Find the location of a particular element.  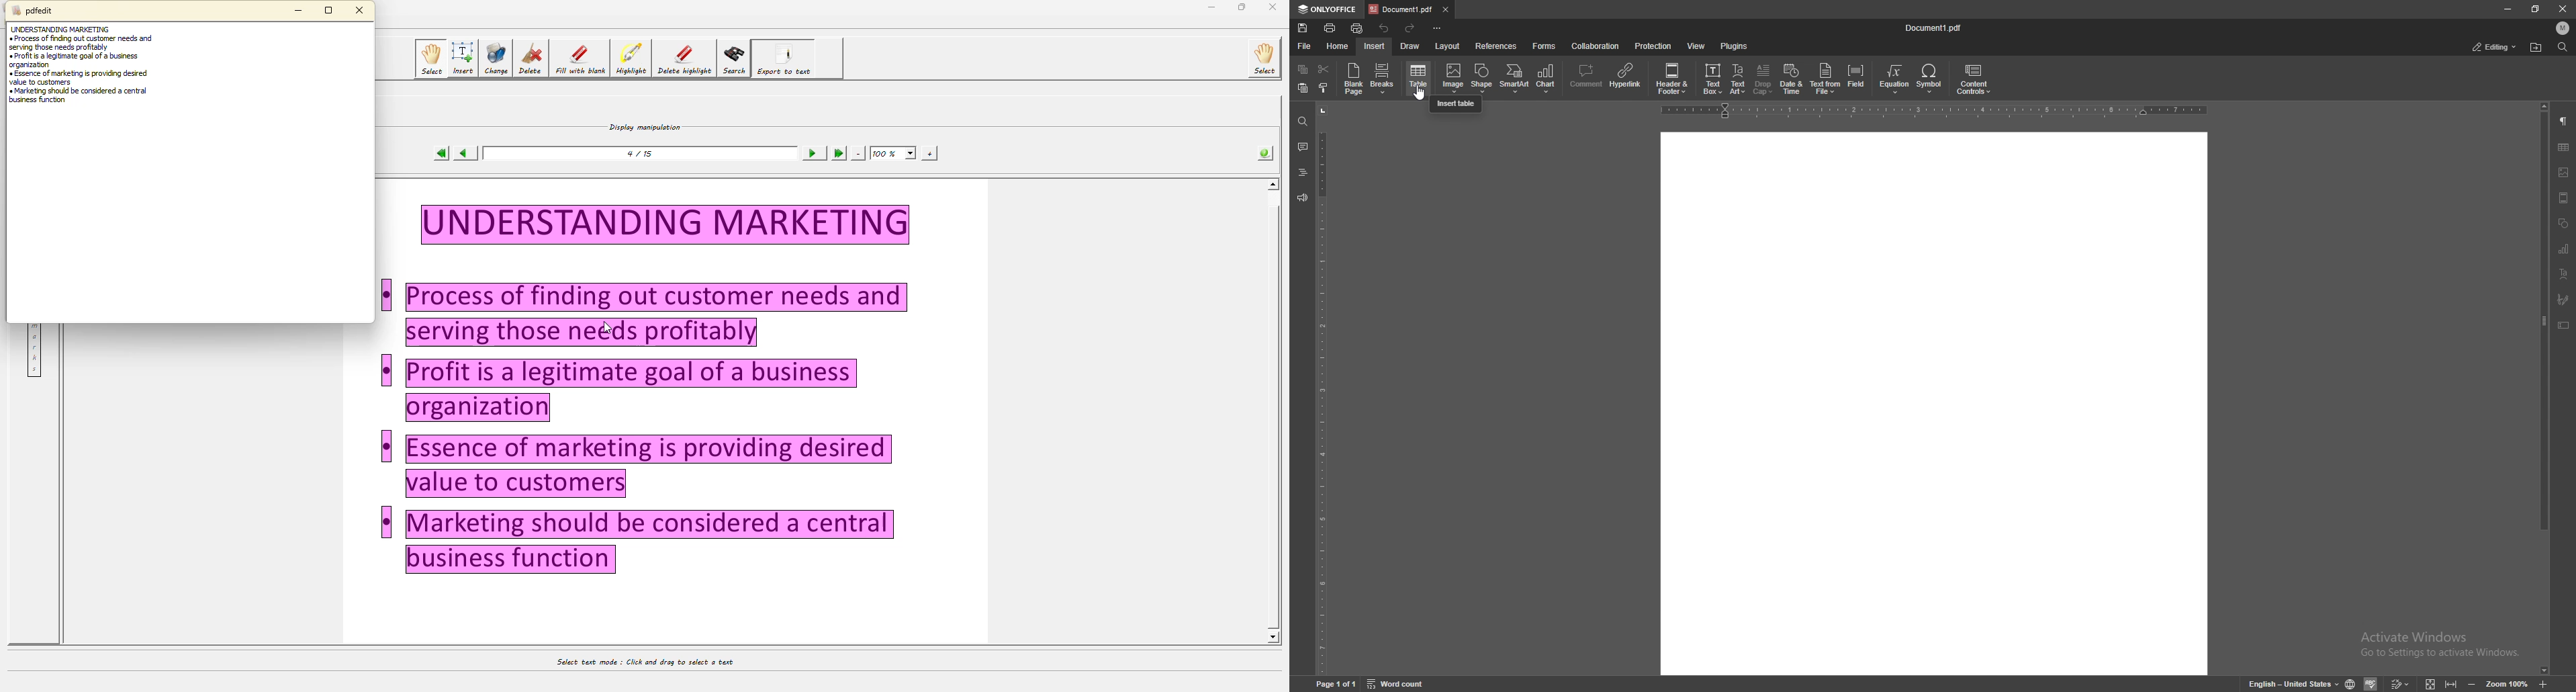

layout is located at coordinates (1448, 46).